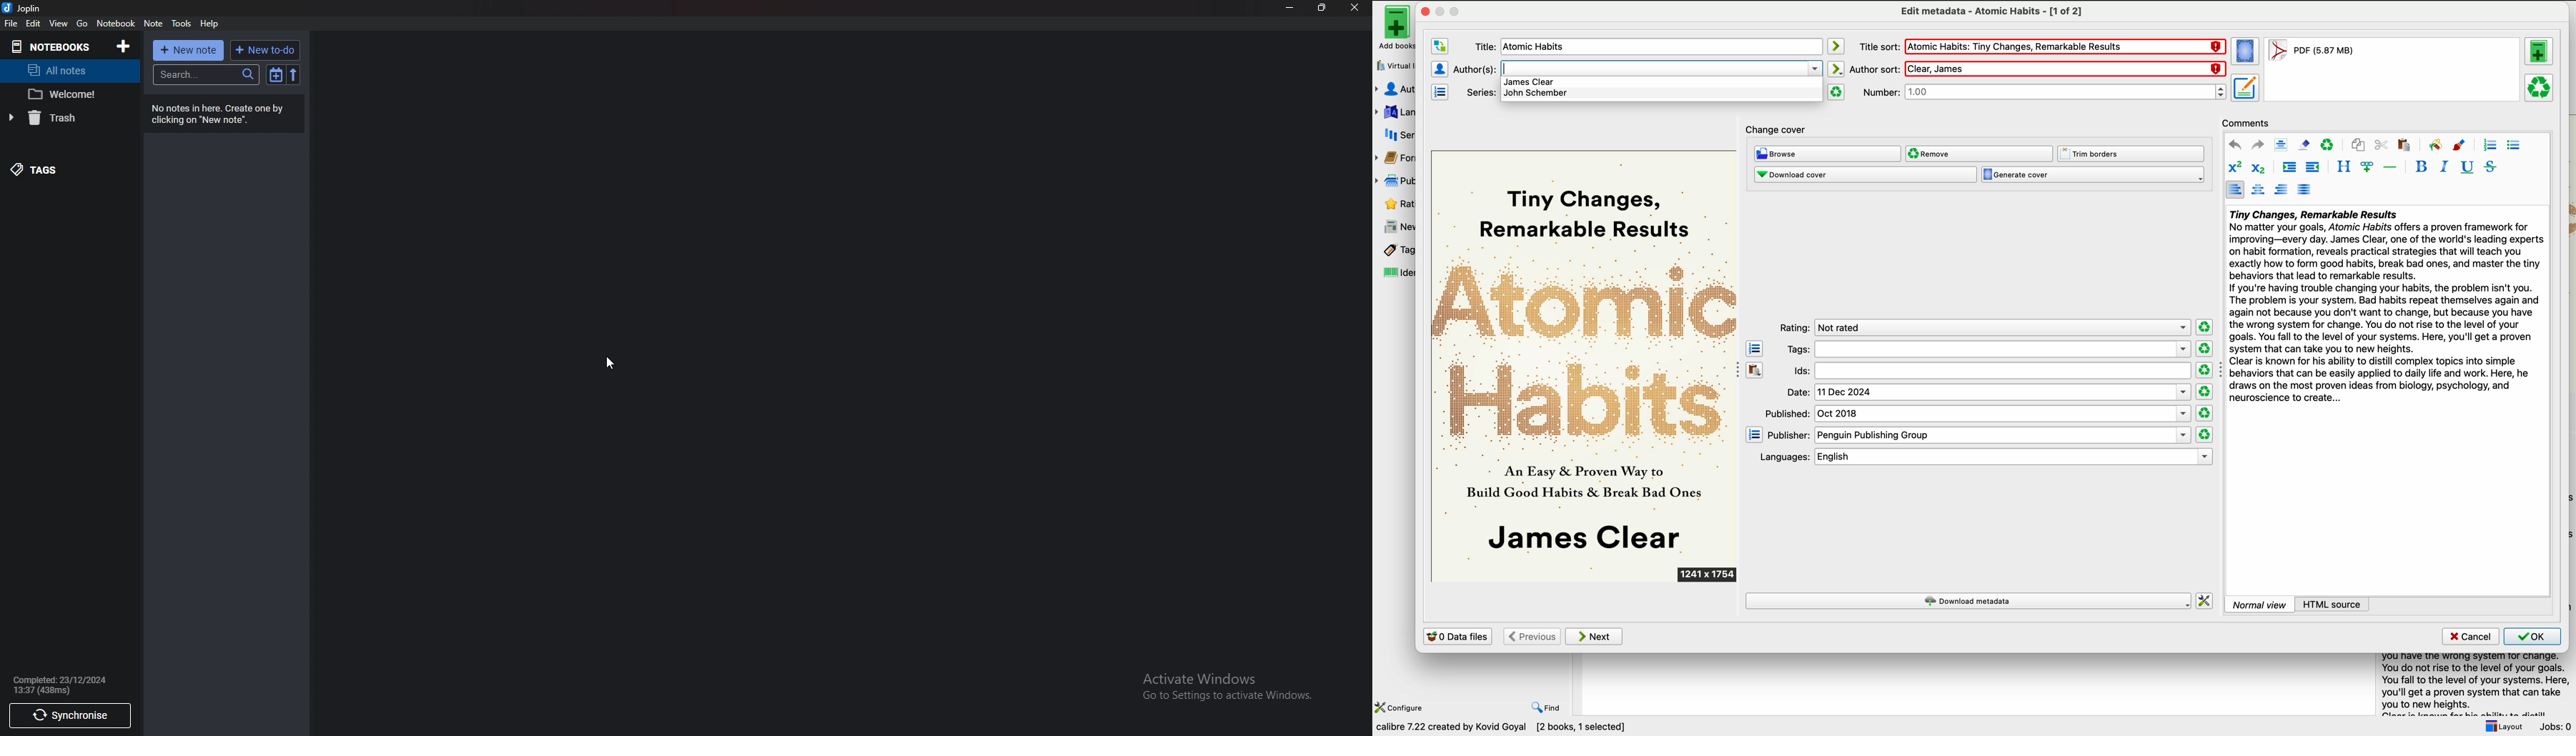 This screenshot has height=756, width=2576. I want to click on title in red, so click(2066, 47).